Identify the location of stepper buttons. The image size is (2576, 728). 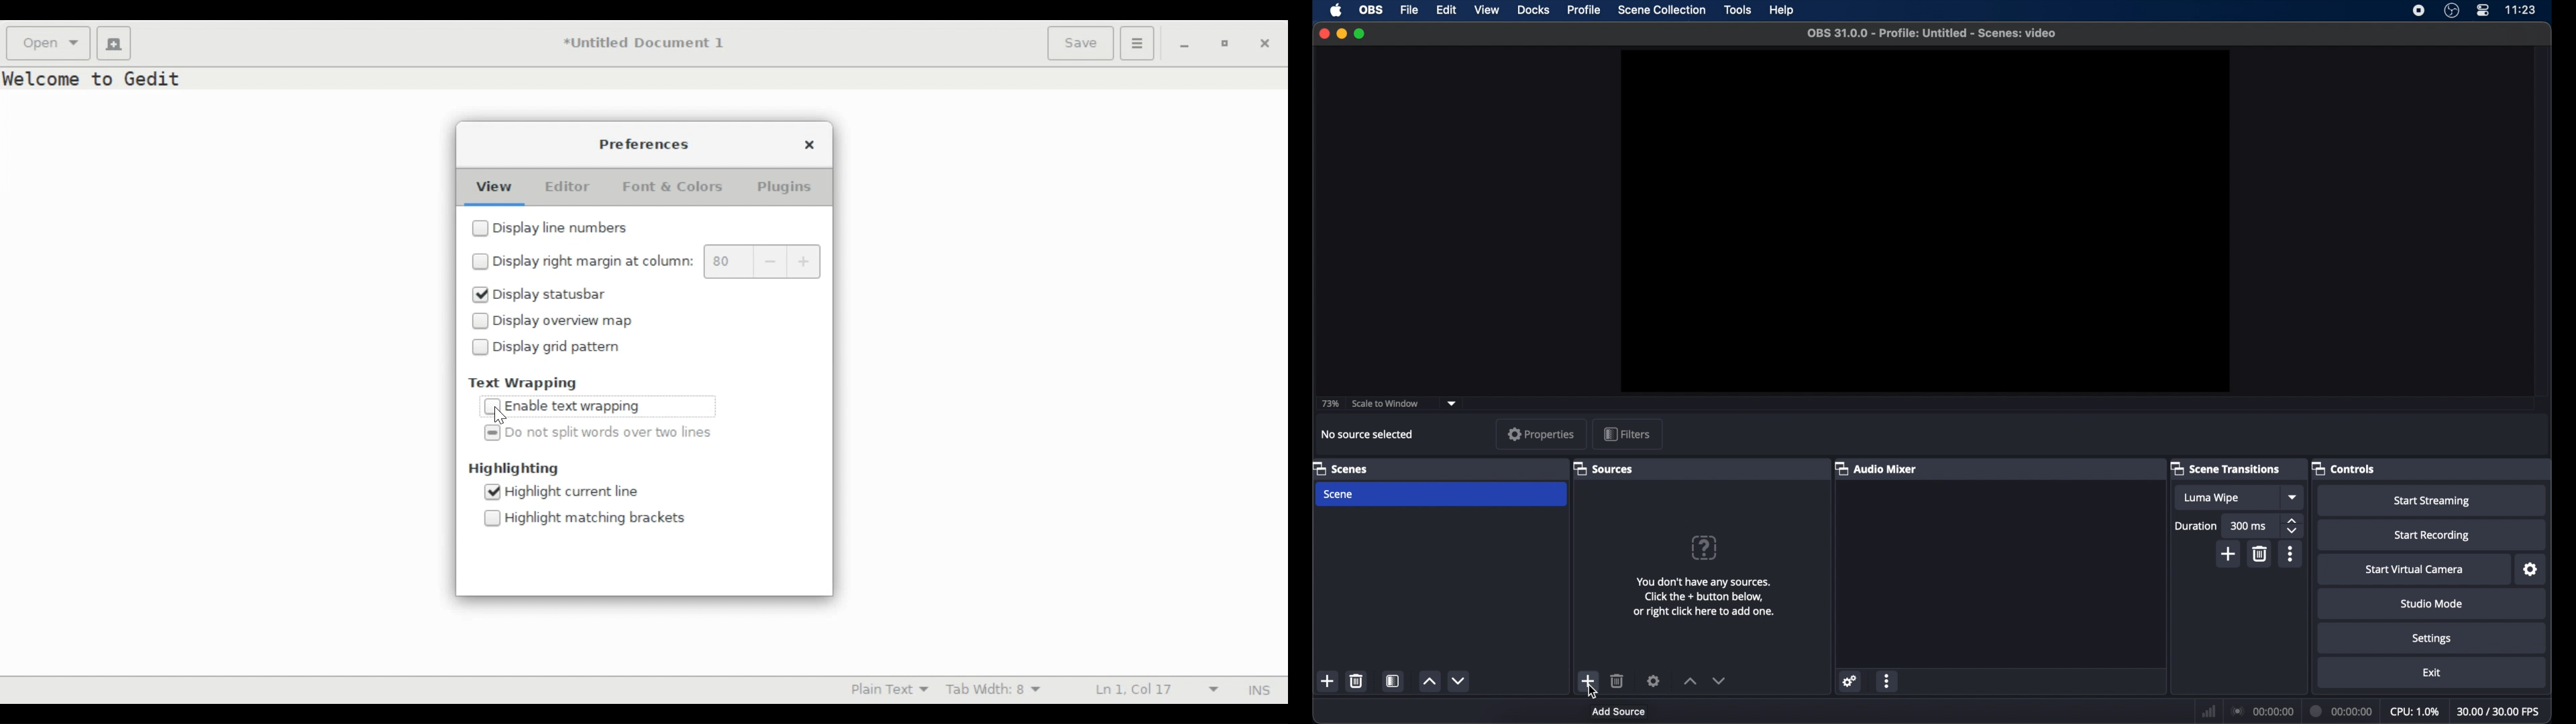
(2292, 526).